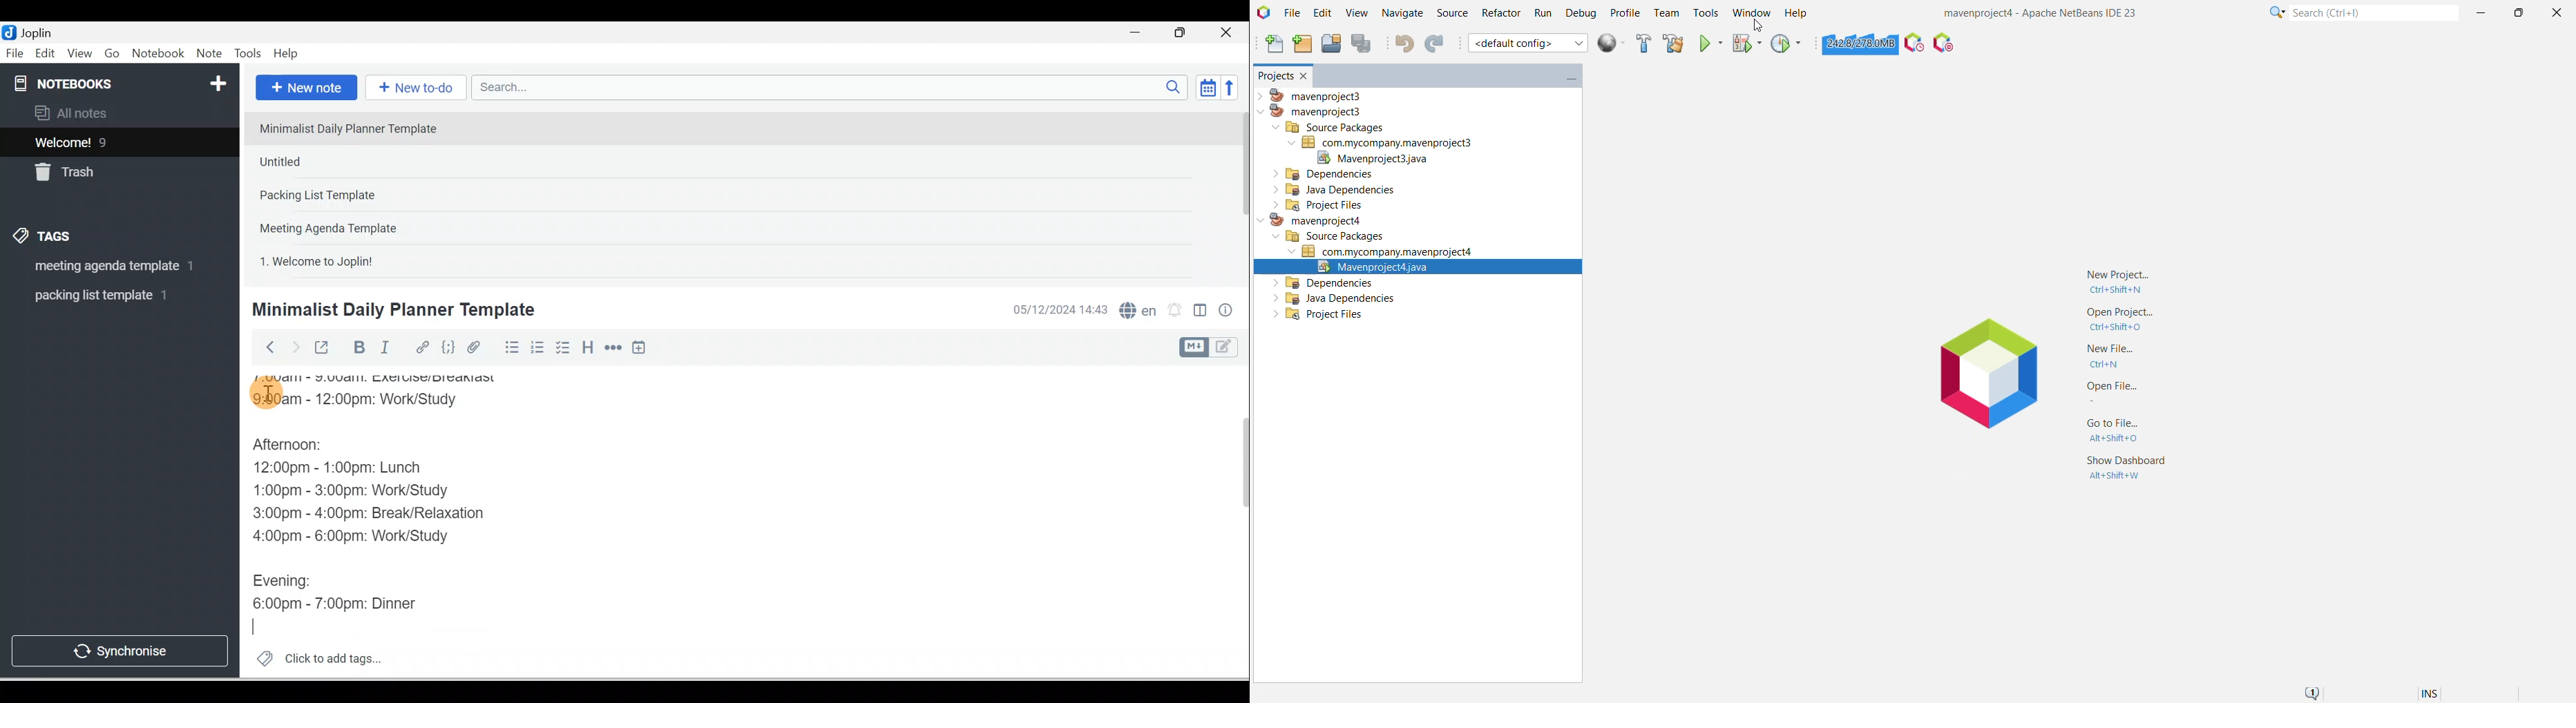 The width and height of the screenshot is (2576, 728). I want to click on Set alarm, so click(1173, 310).